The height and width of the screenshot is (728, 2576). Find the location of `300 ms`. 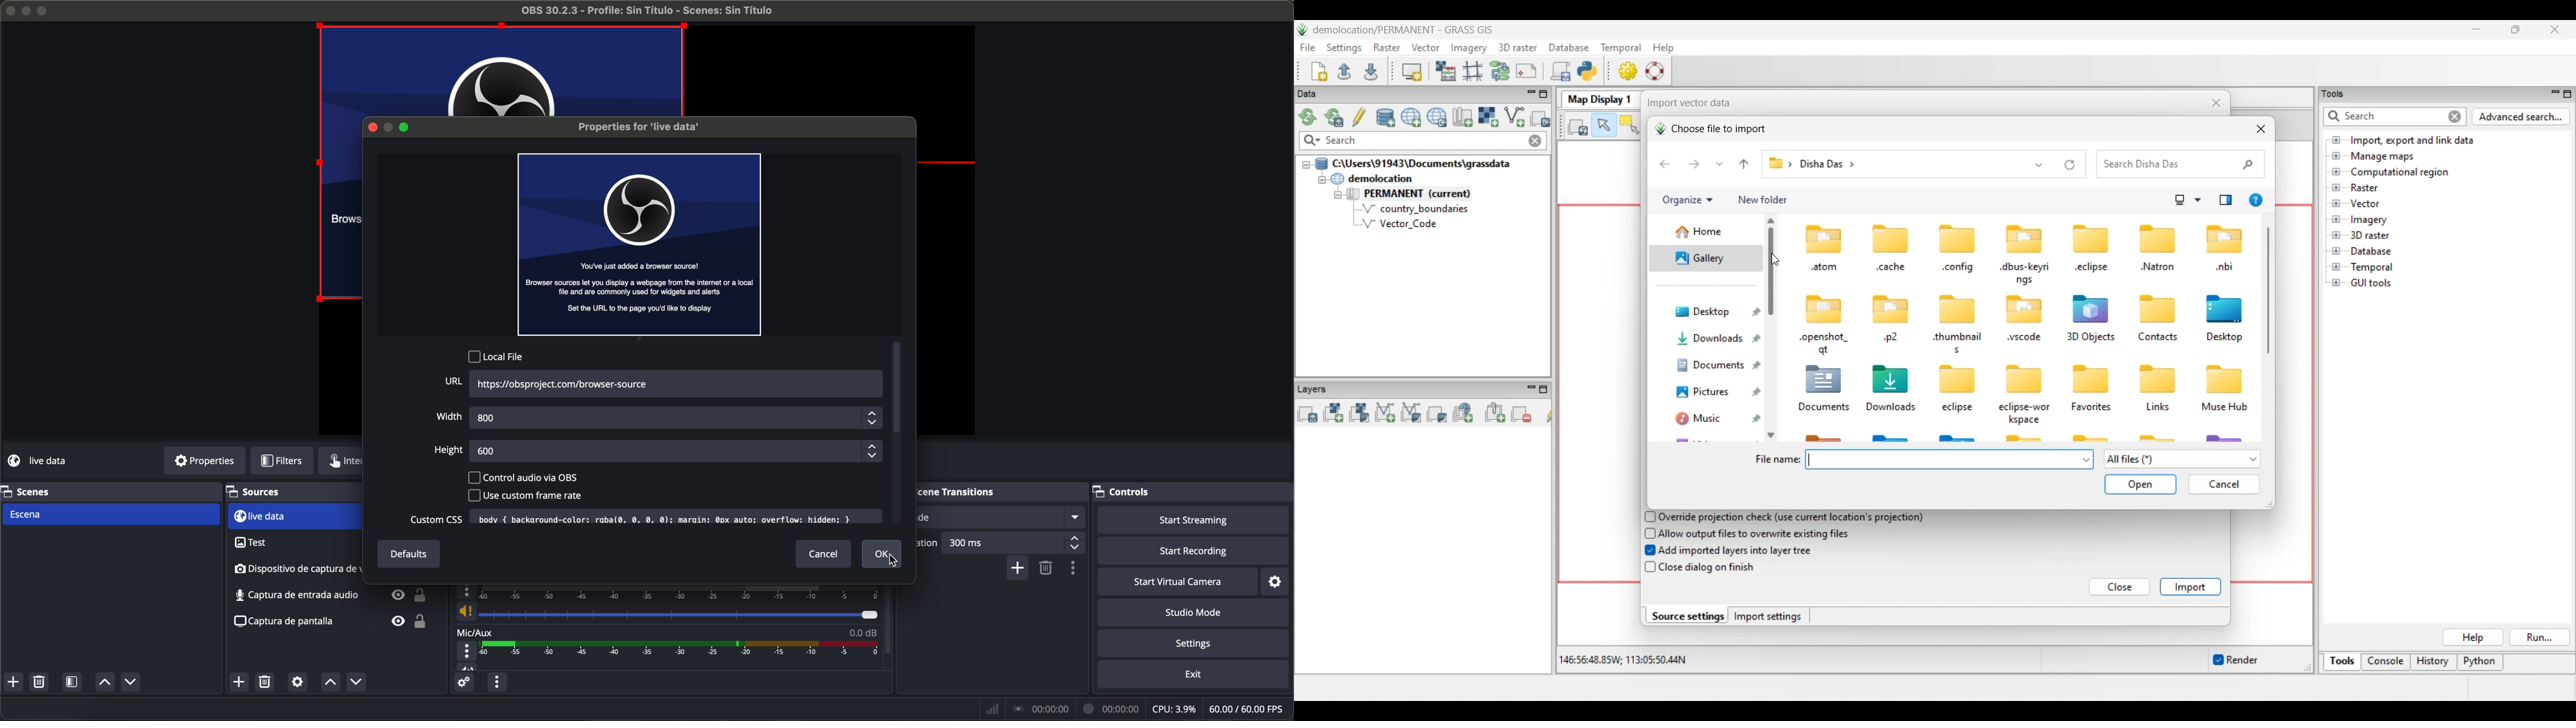

300 ms is located at coordinates (1017, 543).